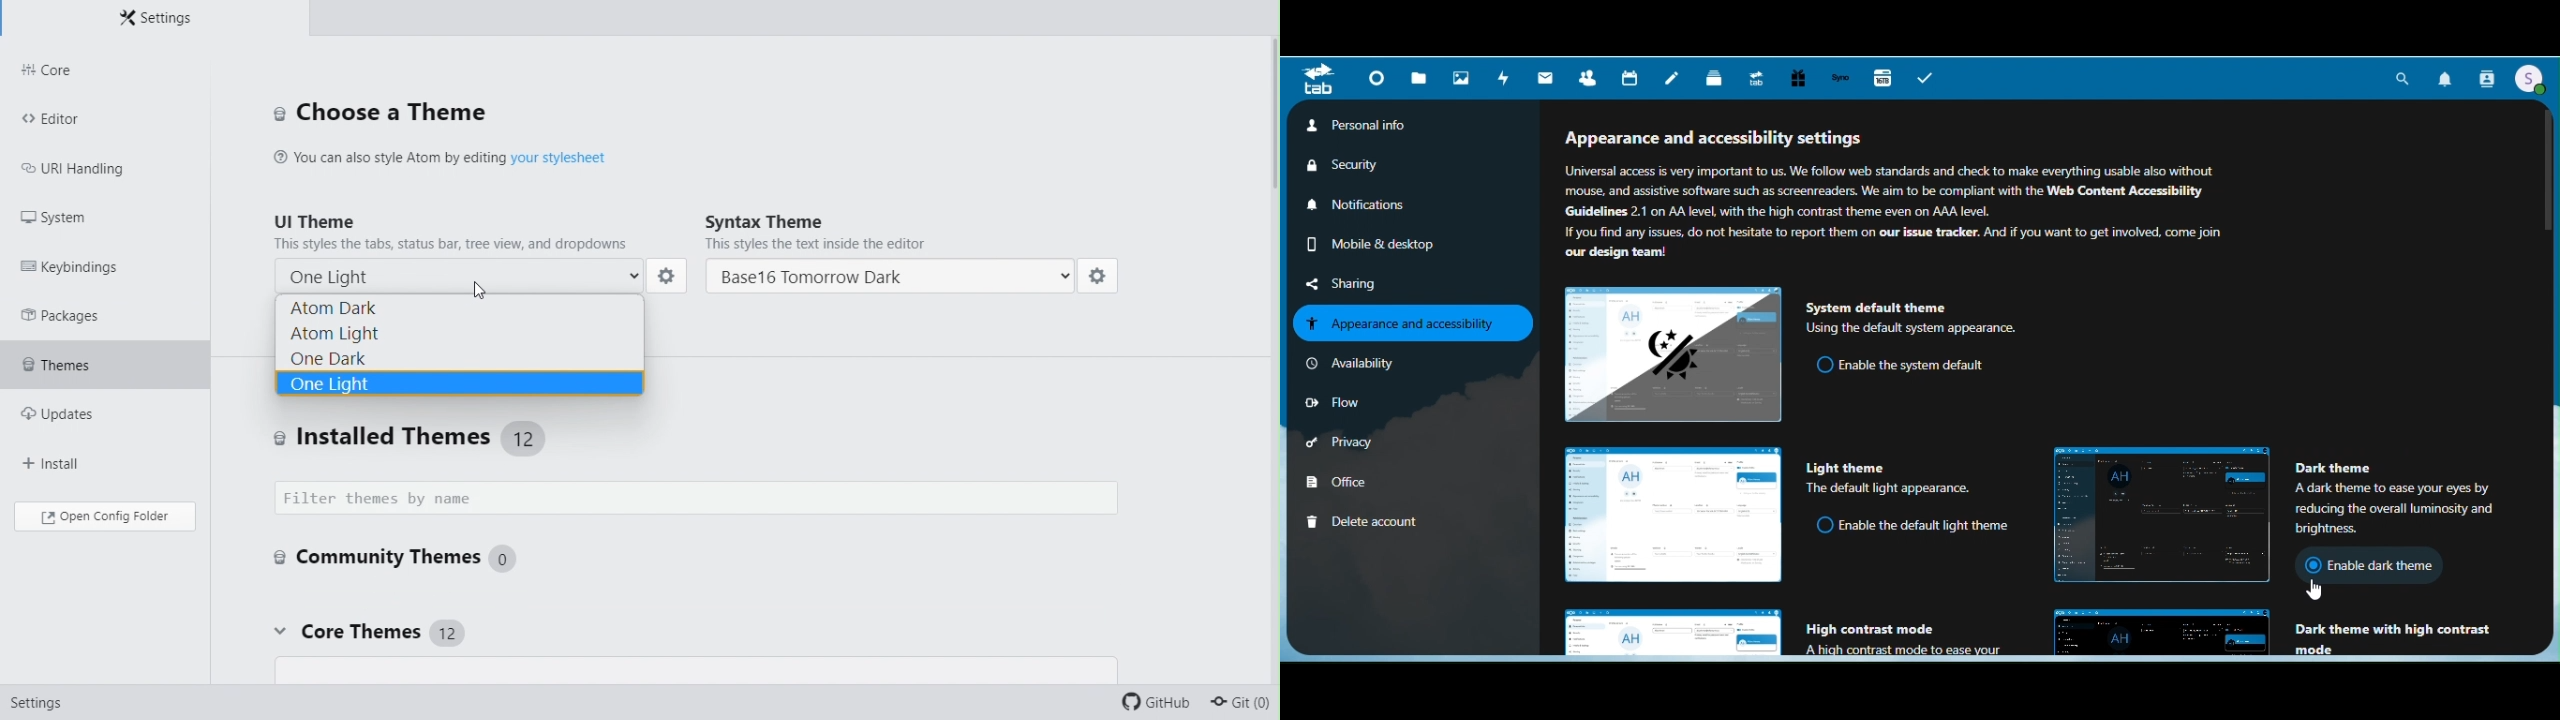 This screenshot has width=2576, height=728. Describe the element at coordinates (1319, 82) in the screenshot. I see `` at that location.